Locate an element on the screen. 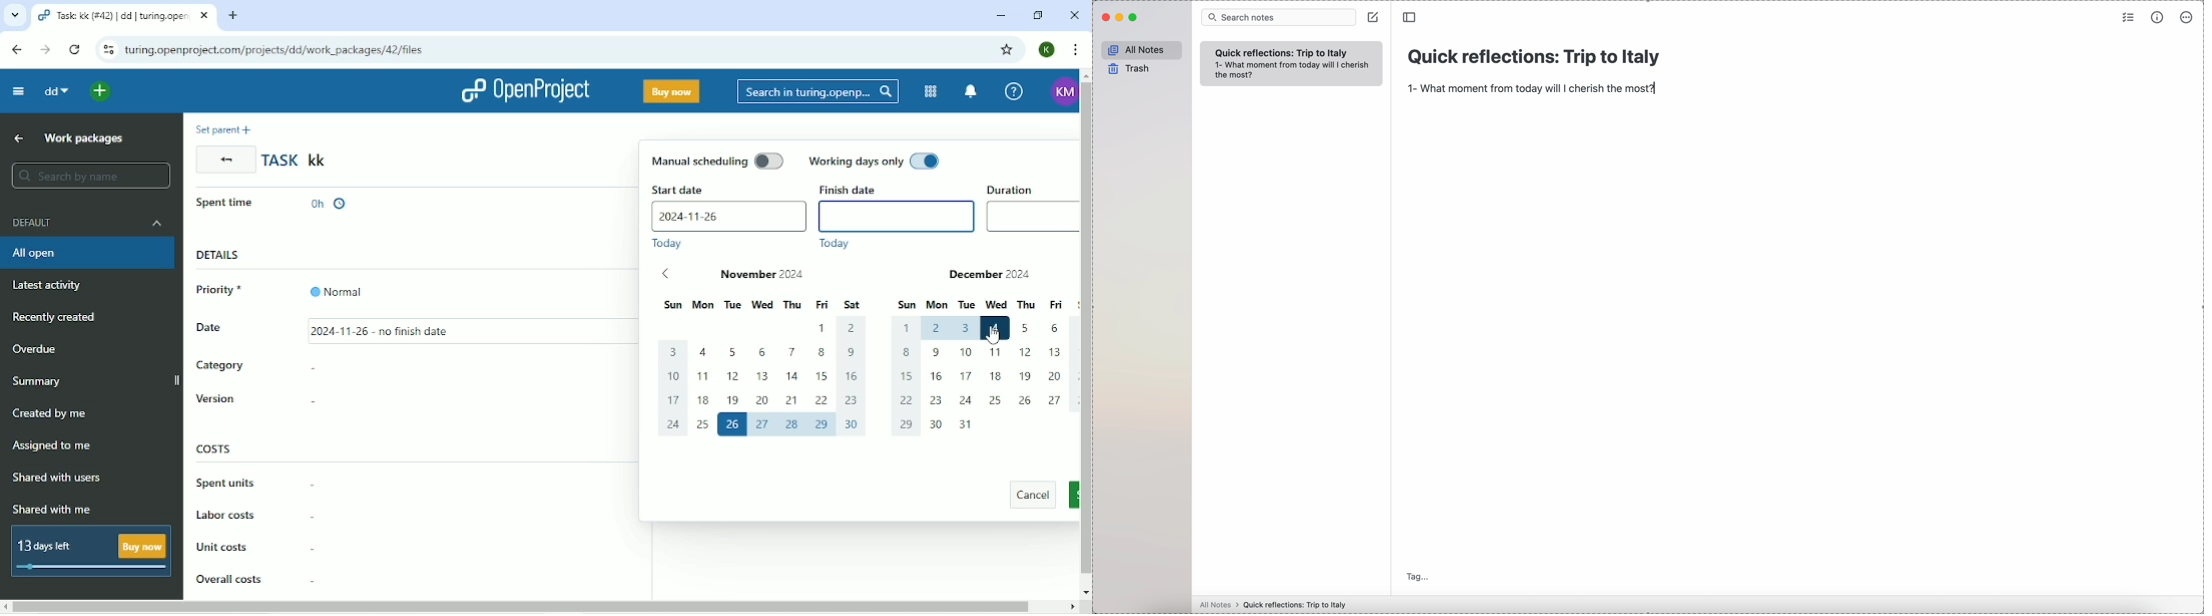 The width and height of the screenshot is (2212, 616). Details is located at coordinates (218, 256).